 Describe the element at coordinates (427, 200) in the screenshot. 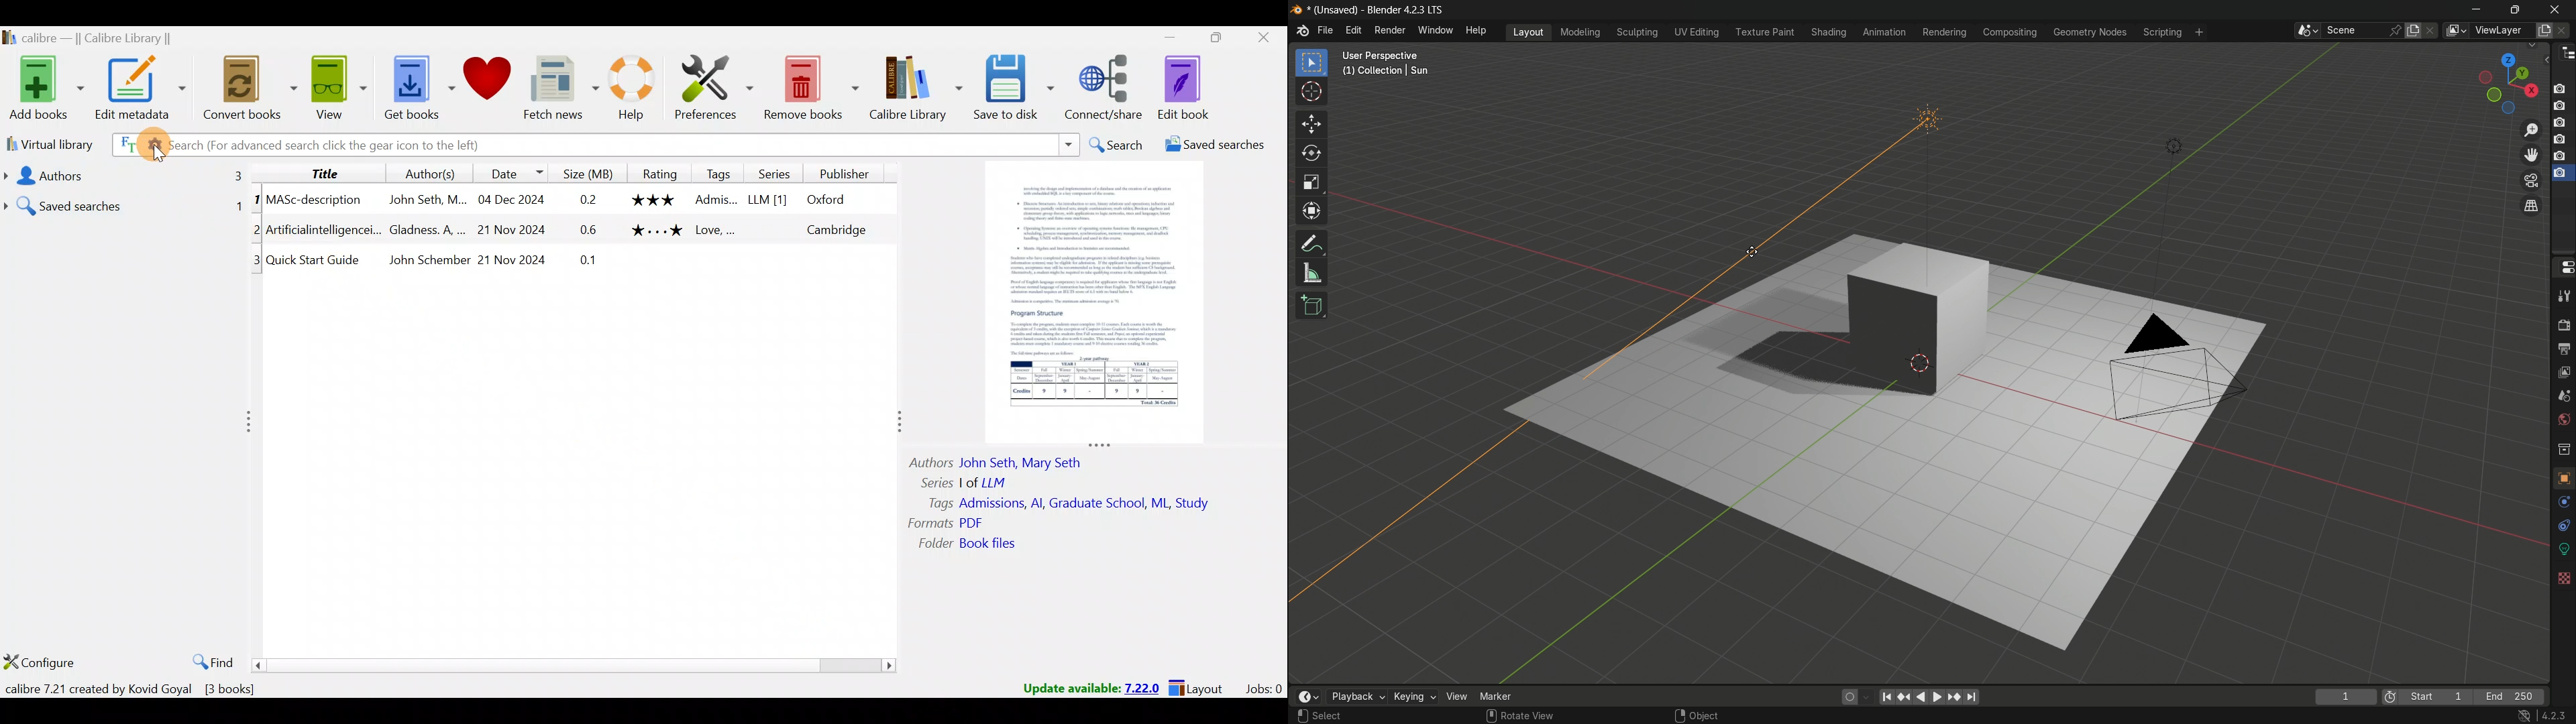

I see `John Seth, M...` at that location.